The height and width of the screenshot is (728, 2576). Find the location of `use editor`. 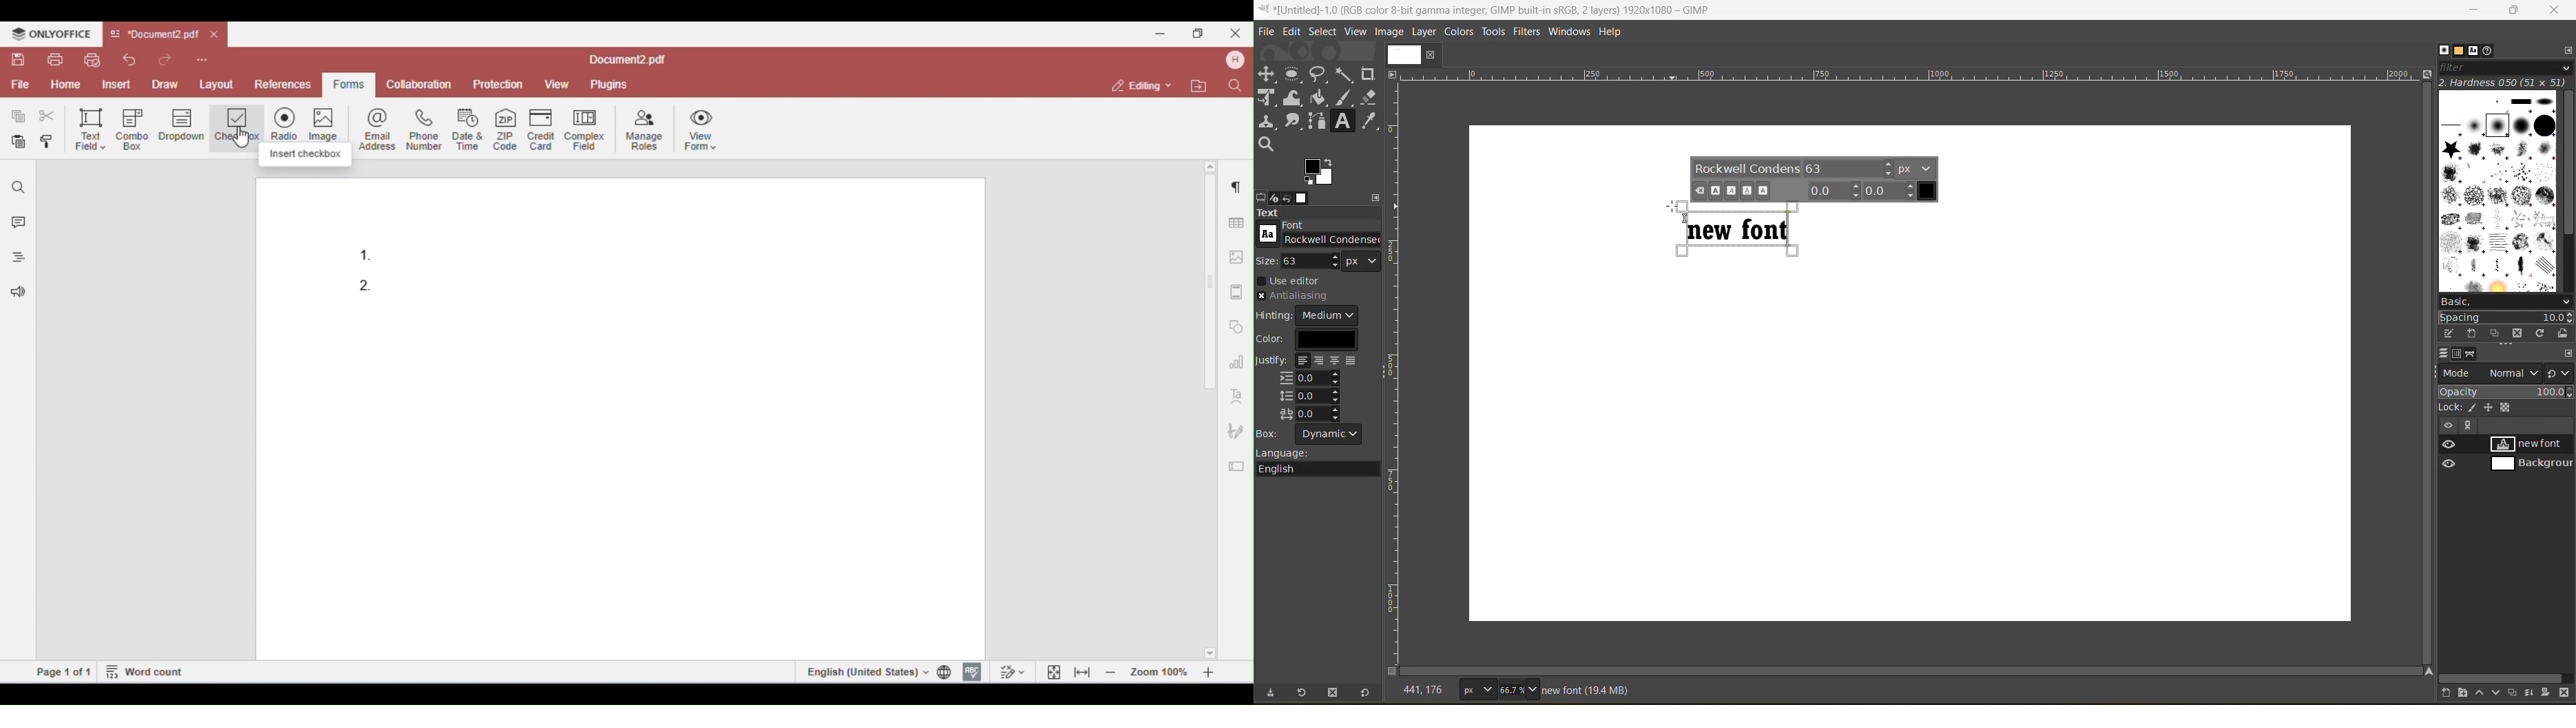

use editor is located at coordinates (1294, 282).